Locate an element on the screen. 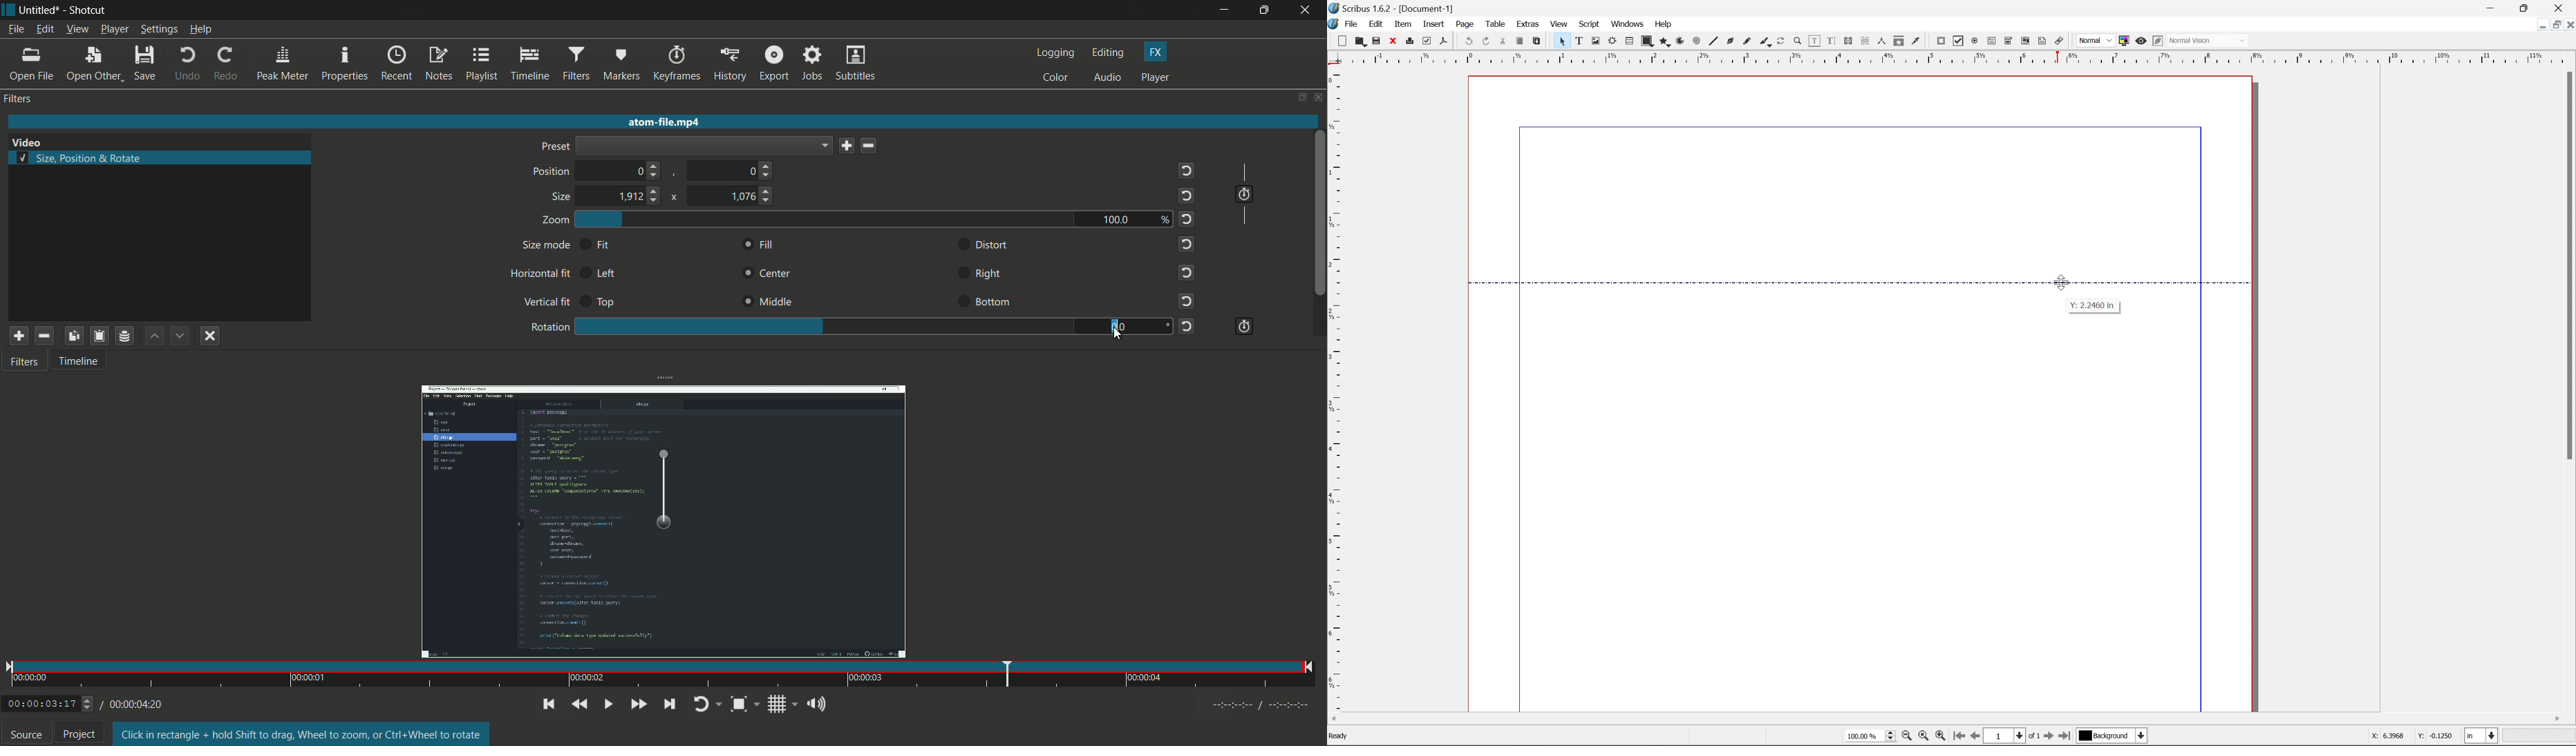 This screenshot has width=2576, height=756. toggle color management system is located at coordinates (2124, 40).